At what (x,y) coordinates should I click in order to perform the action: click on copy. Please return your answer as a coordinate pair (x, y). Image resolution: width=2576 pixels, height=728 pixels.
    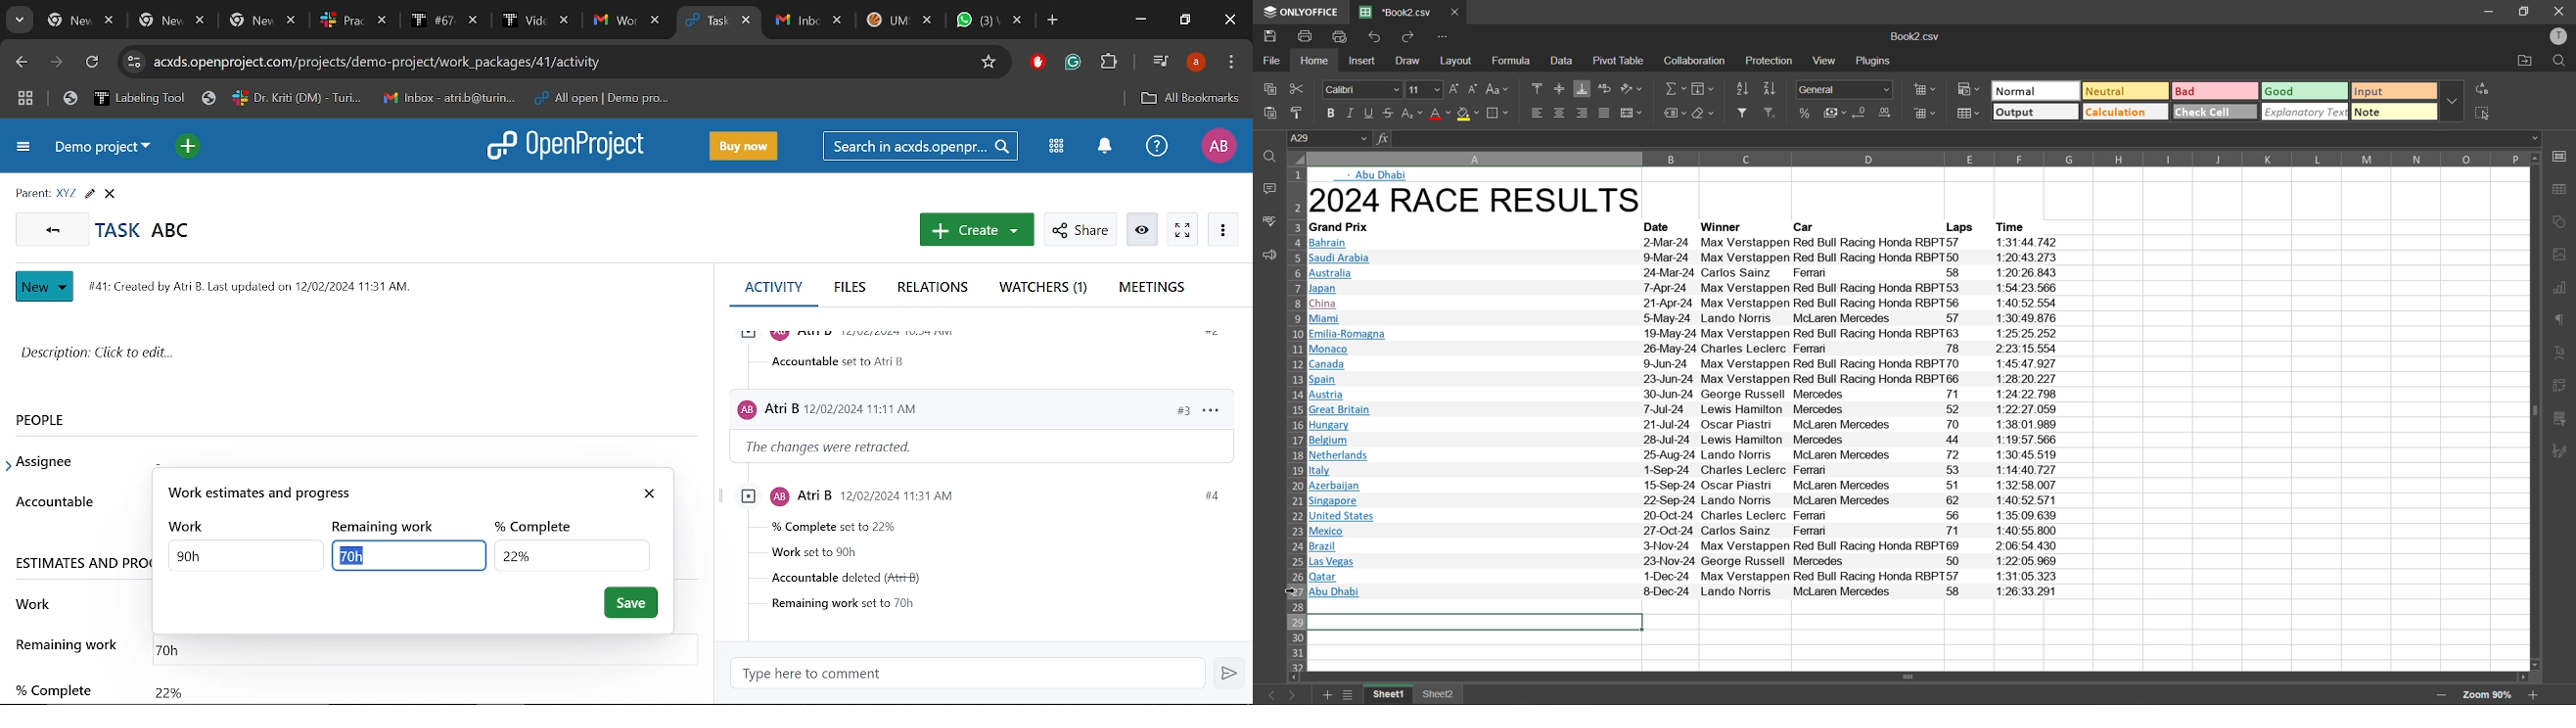
    Looking at the image, I should click on (1270, 88).